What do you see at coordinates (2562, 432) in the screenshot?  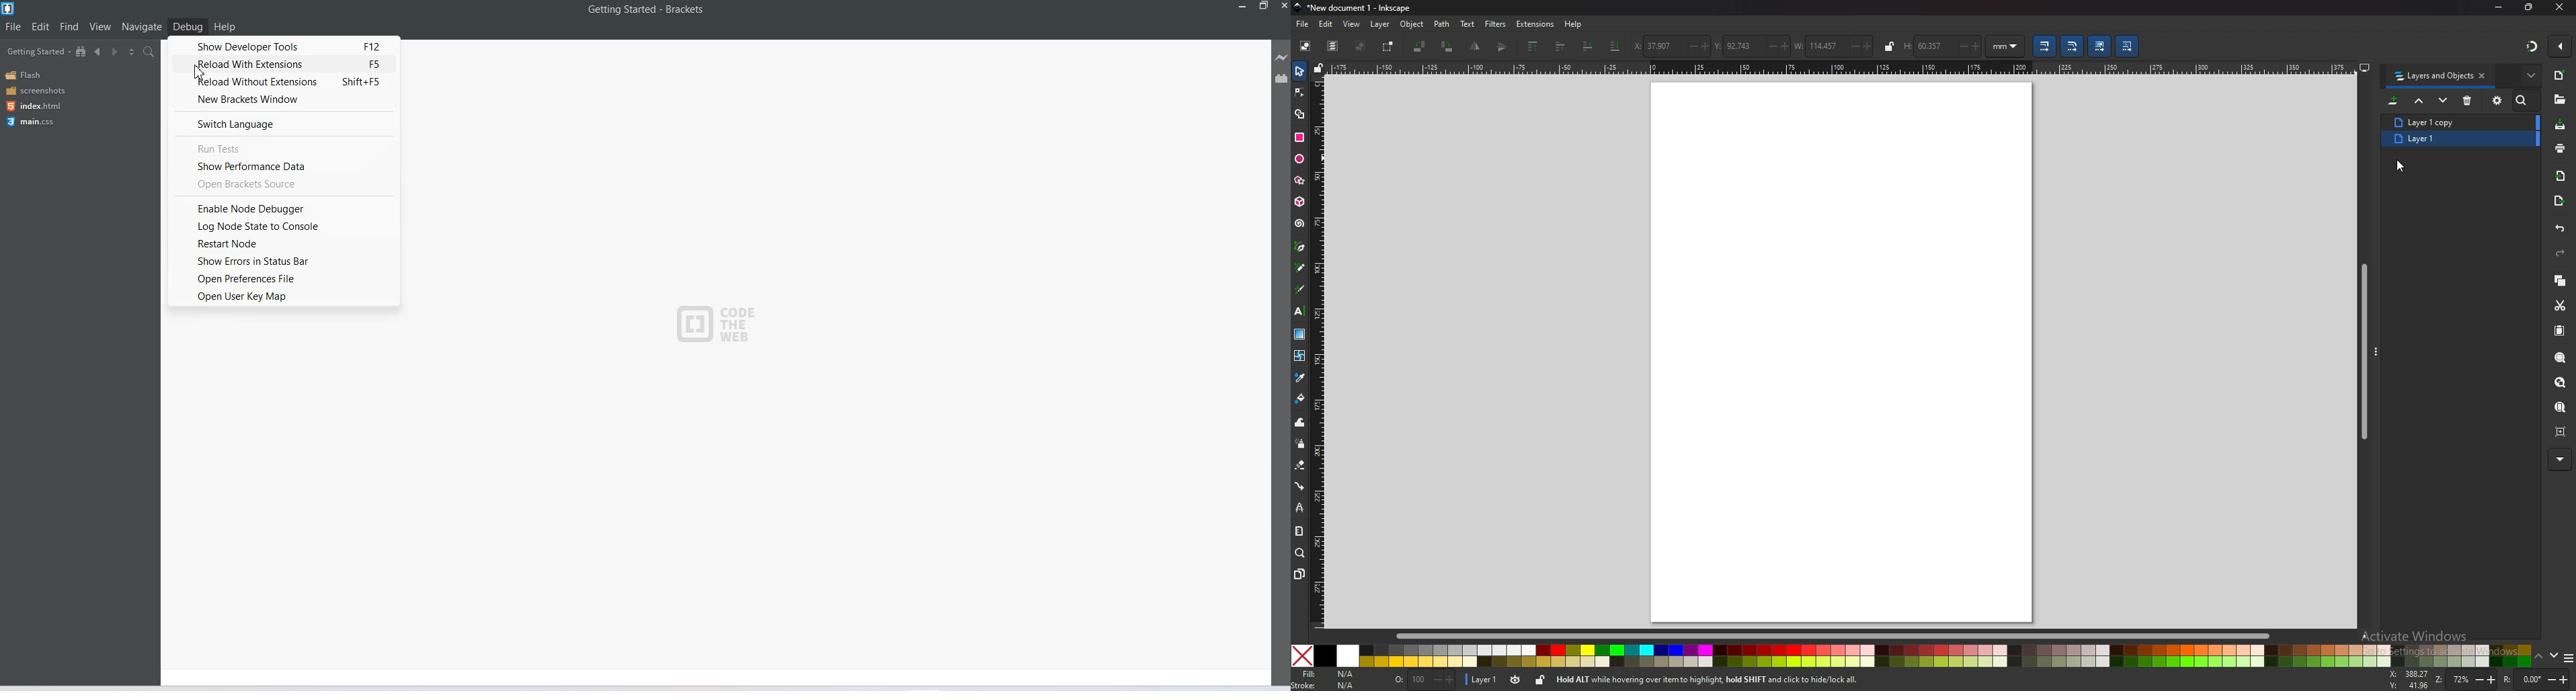 I see `zoom centre page` at bounding box center [2562, 432].